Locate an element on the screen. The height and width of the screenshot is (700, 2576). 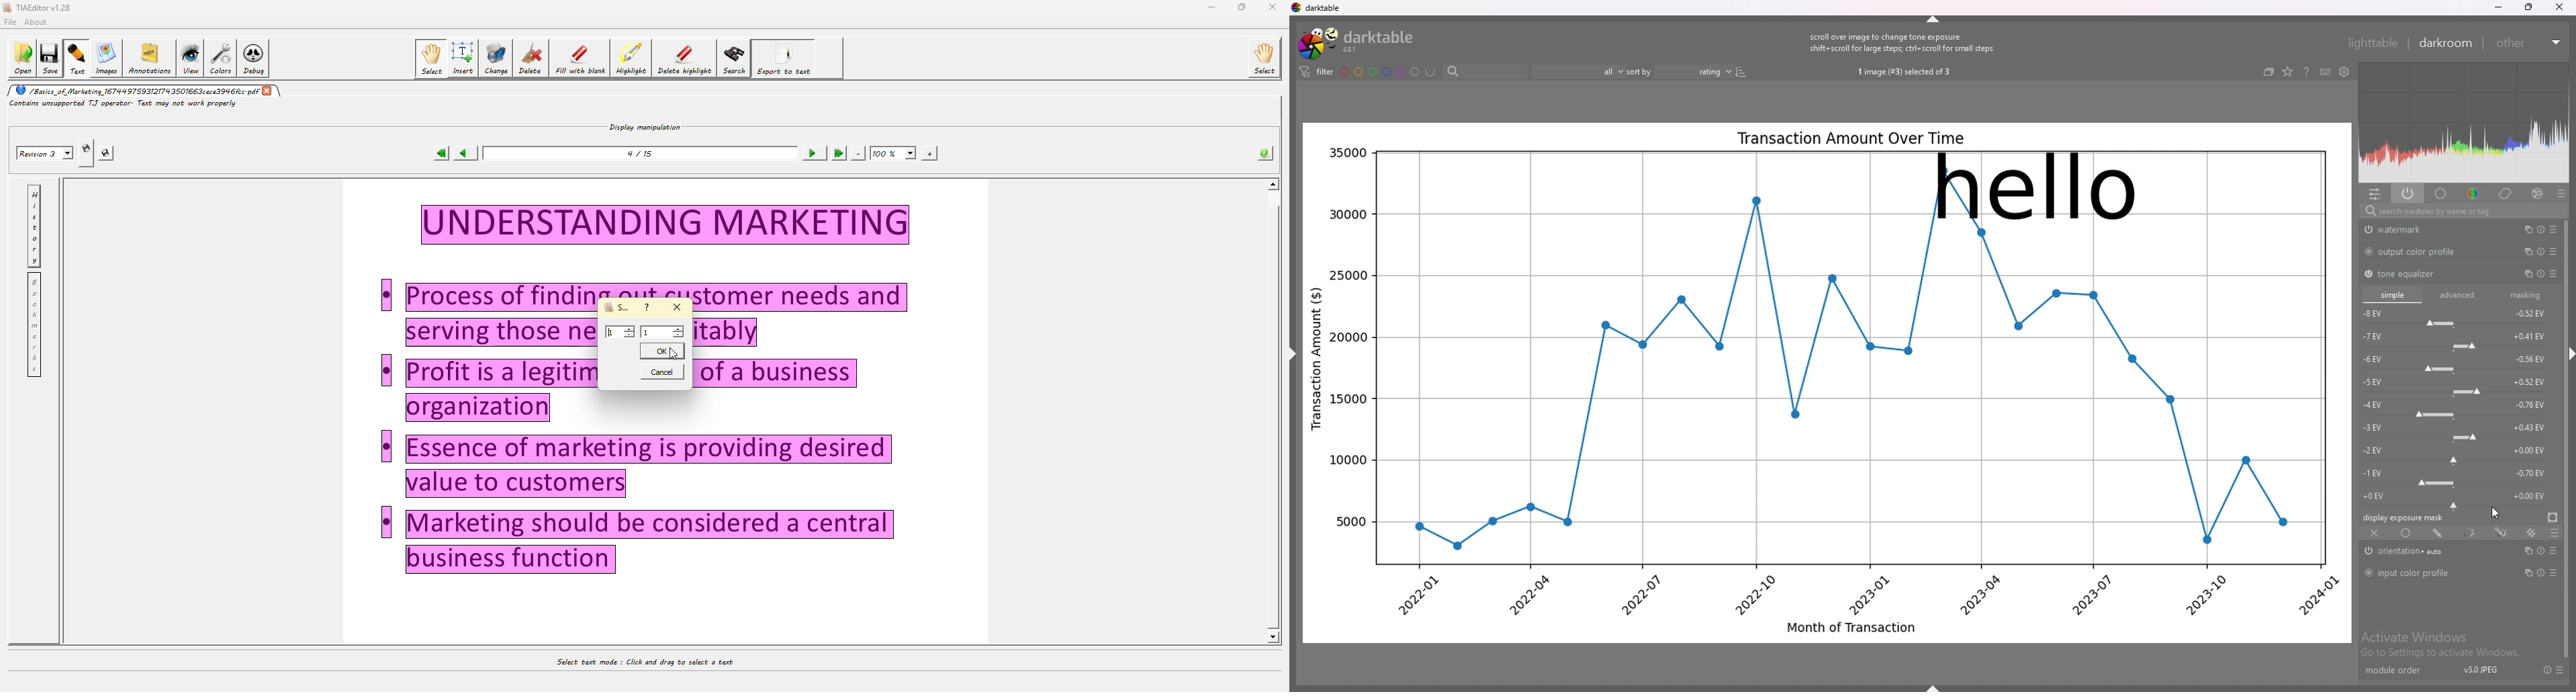
Transaction Amount ($) is located at coordinates (1317, 357).